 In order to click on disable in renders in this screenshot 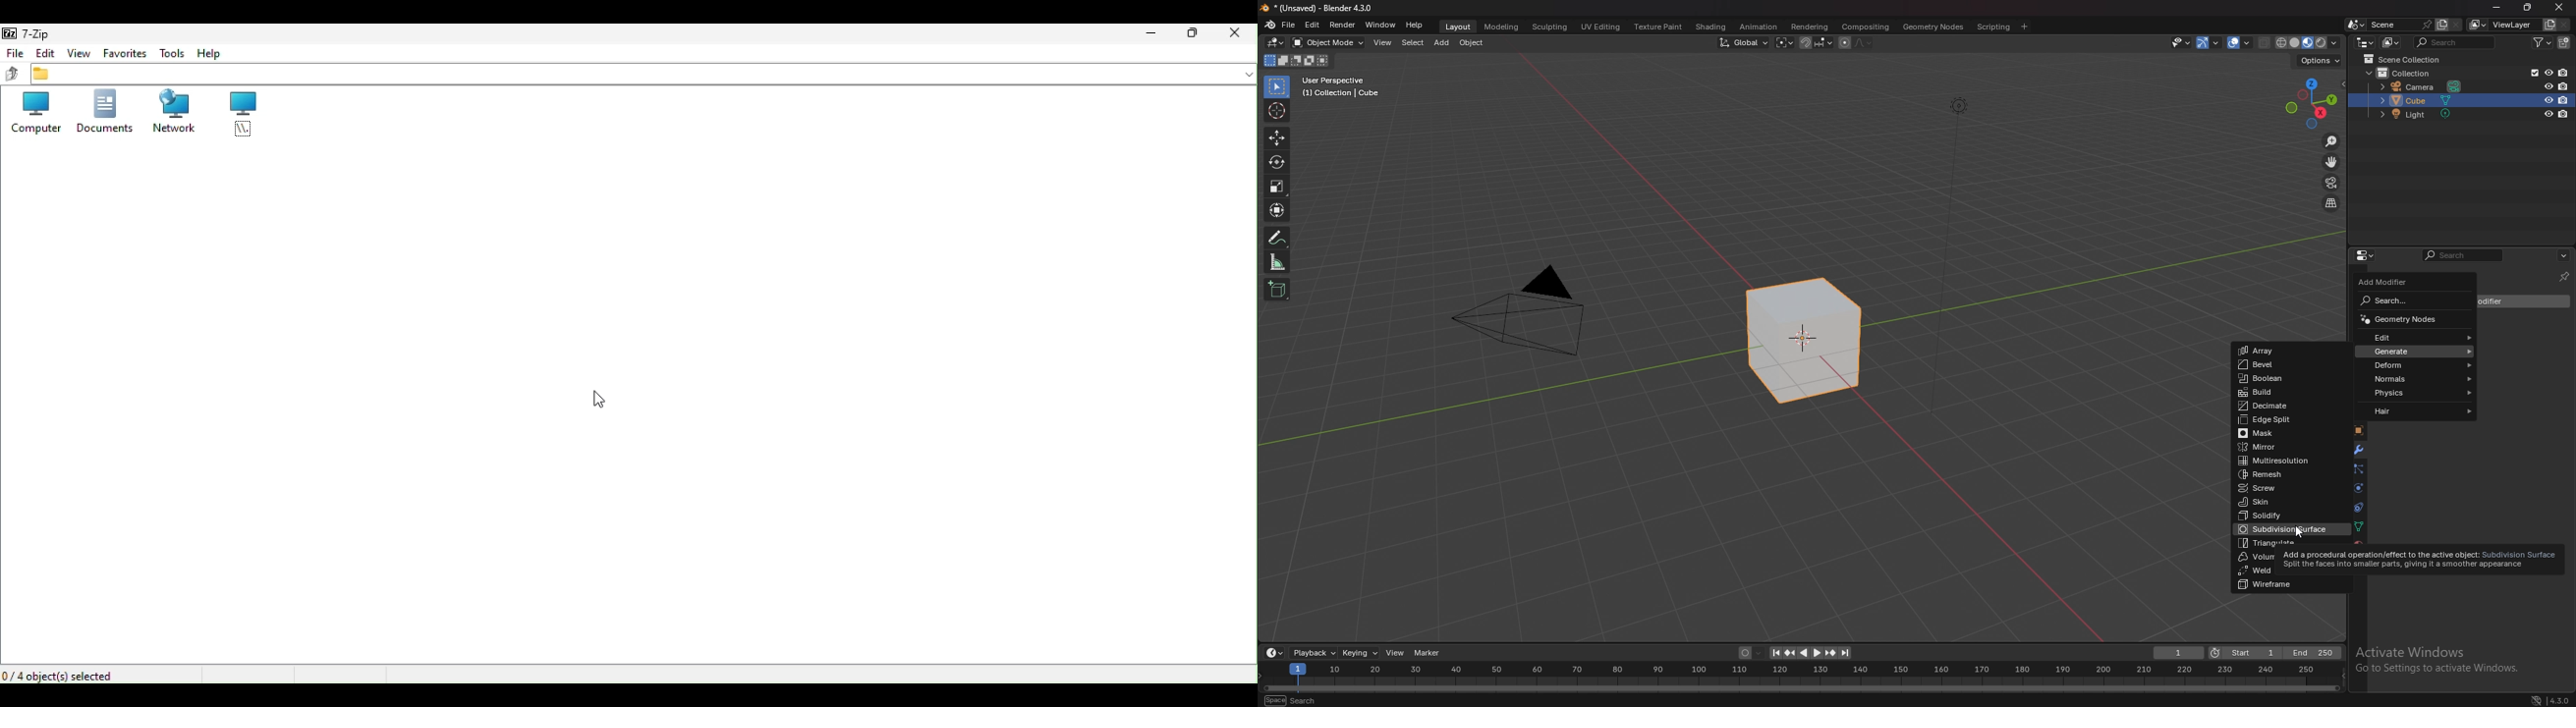, I will do `click(2565, 113)`.